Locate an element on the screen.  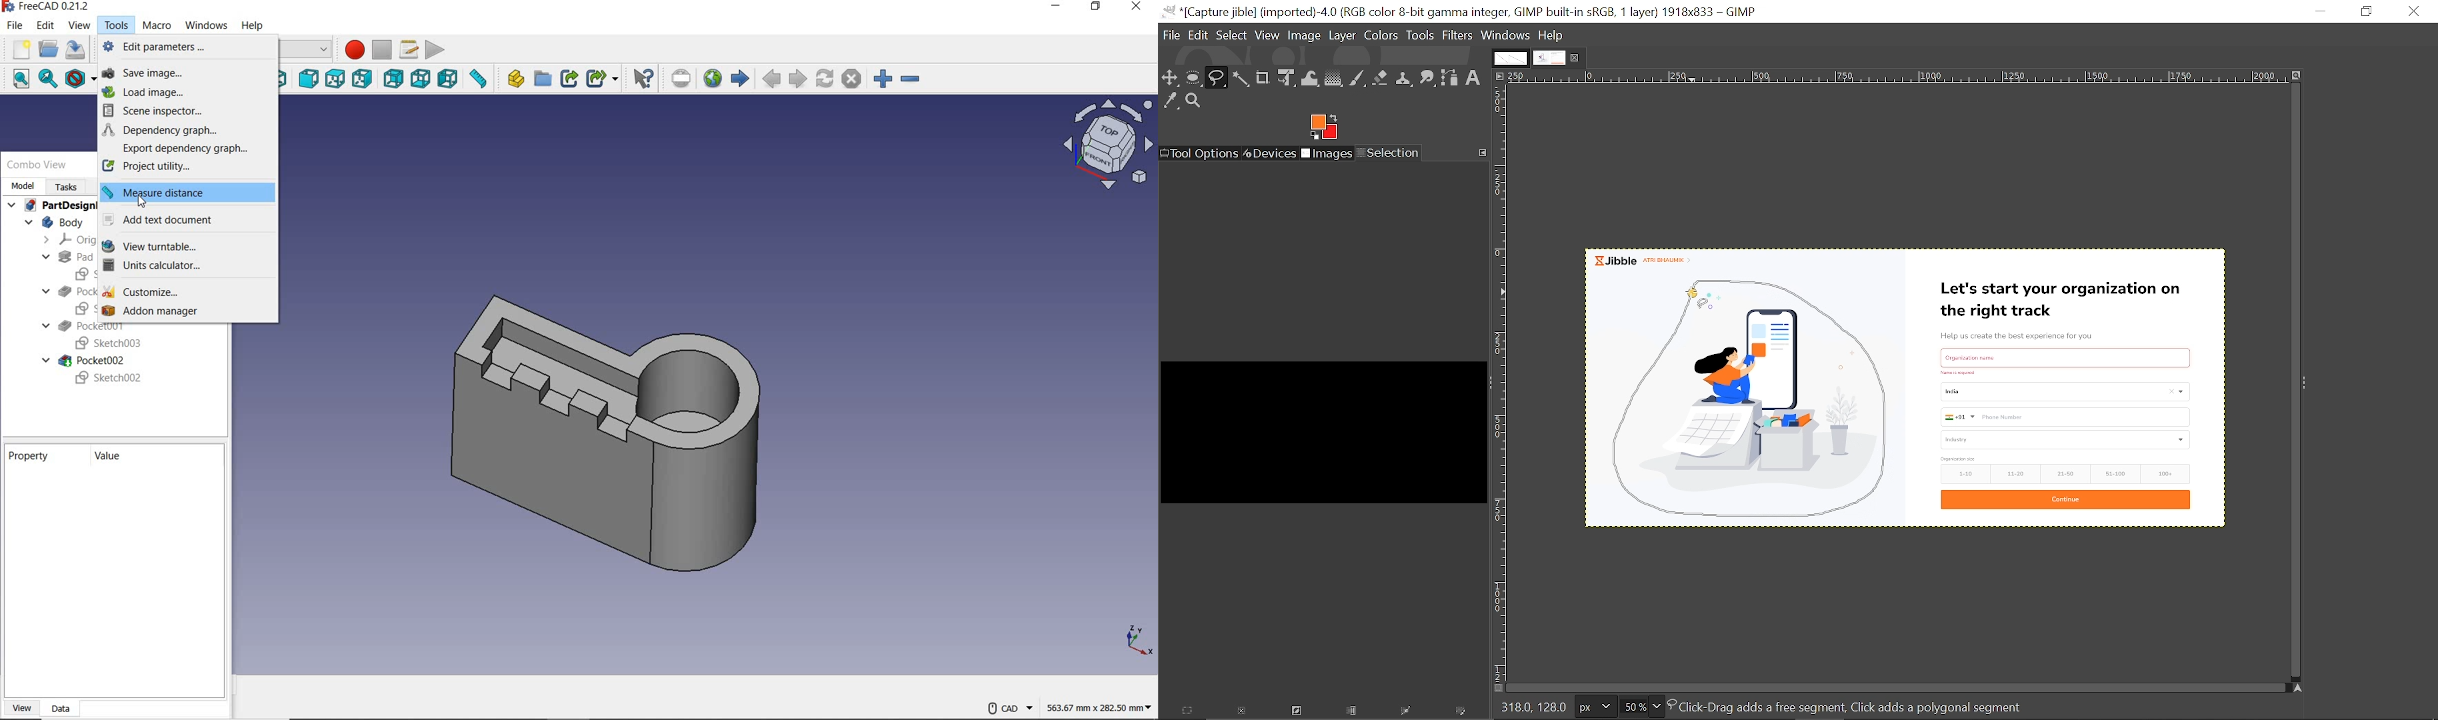
switch between workbenches is located at coordinates (308, 50).